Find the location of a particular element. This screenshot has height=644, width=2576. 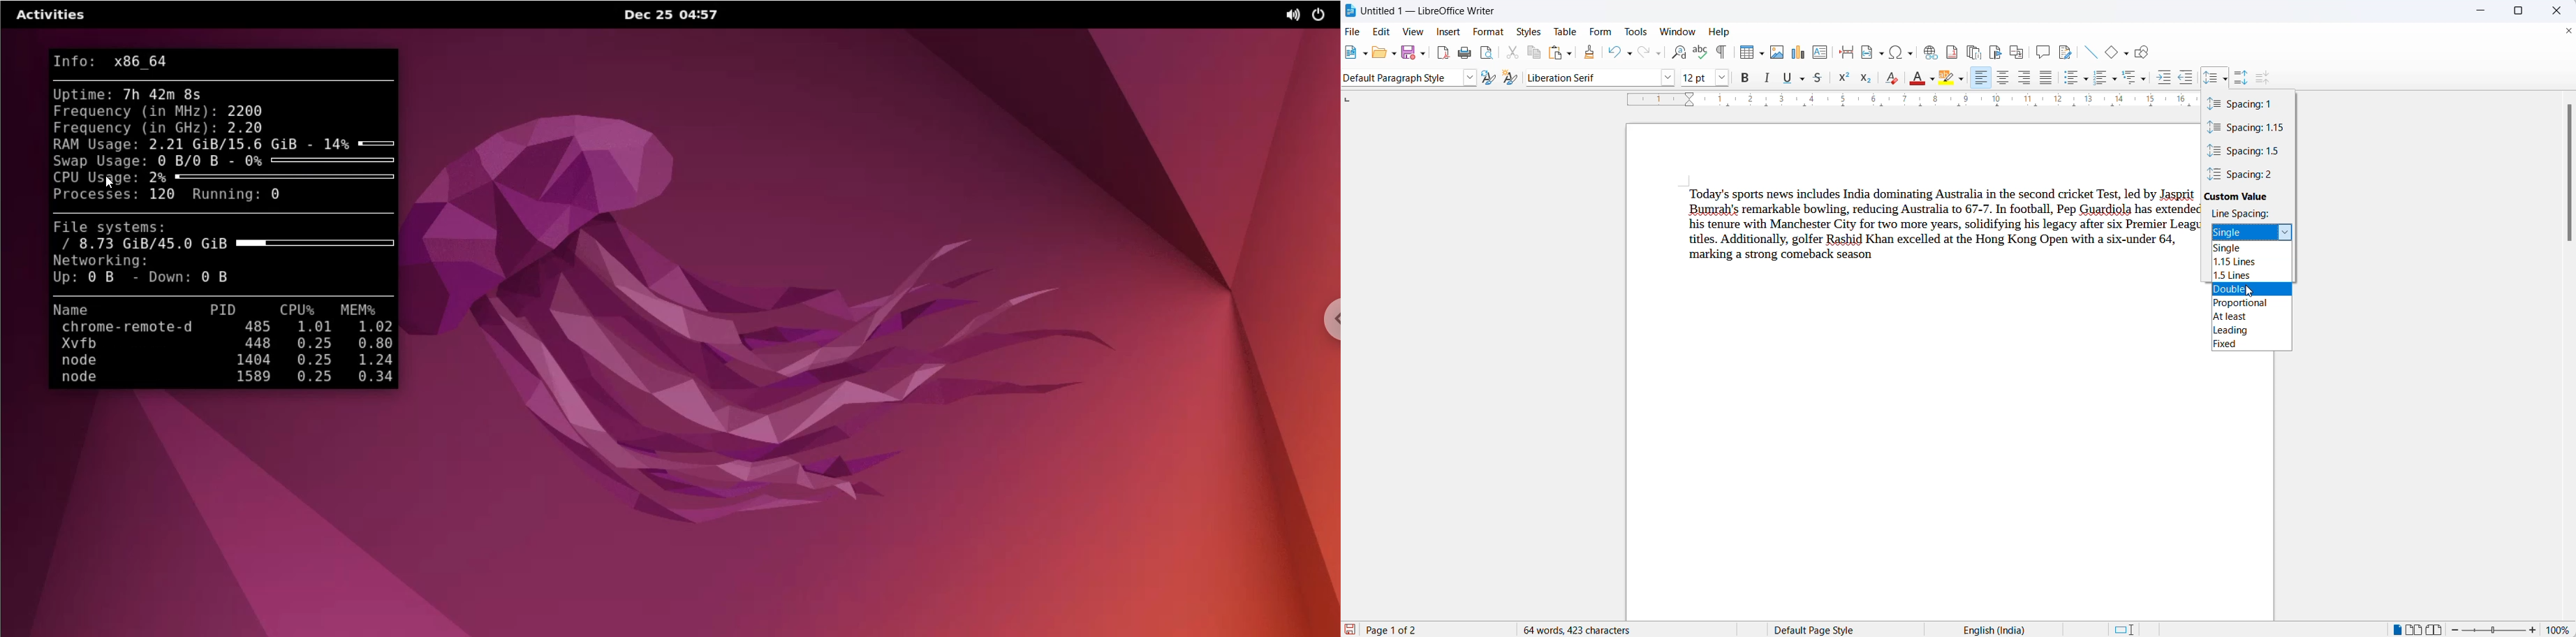

window is located at coordinates (1678, 32).